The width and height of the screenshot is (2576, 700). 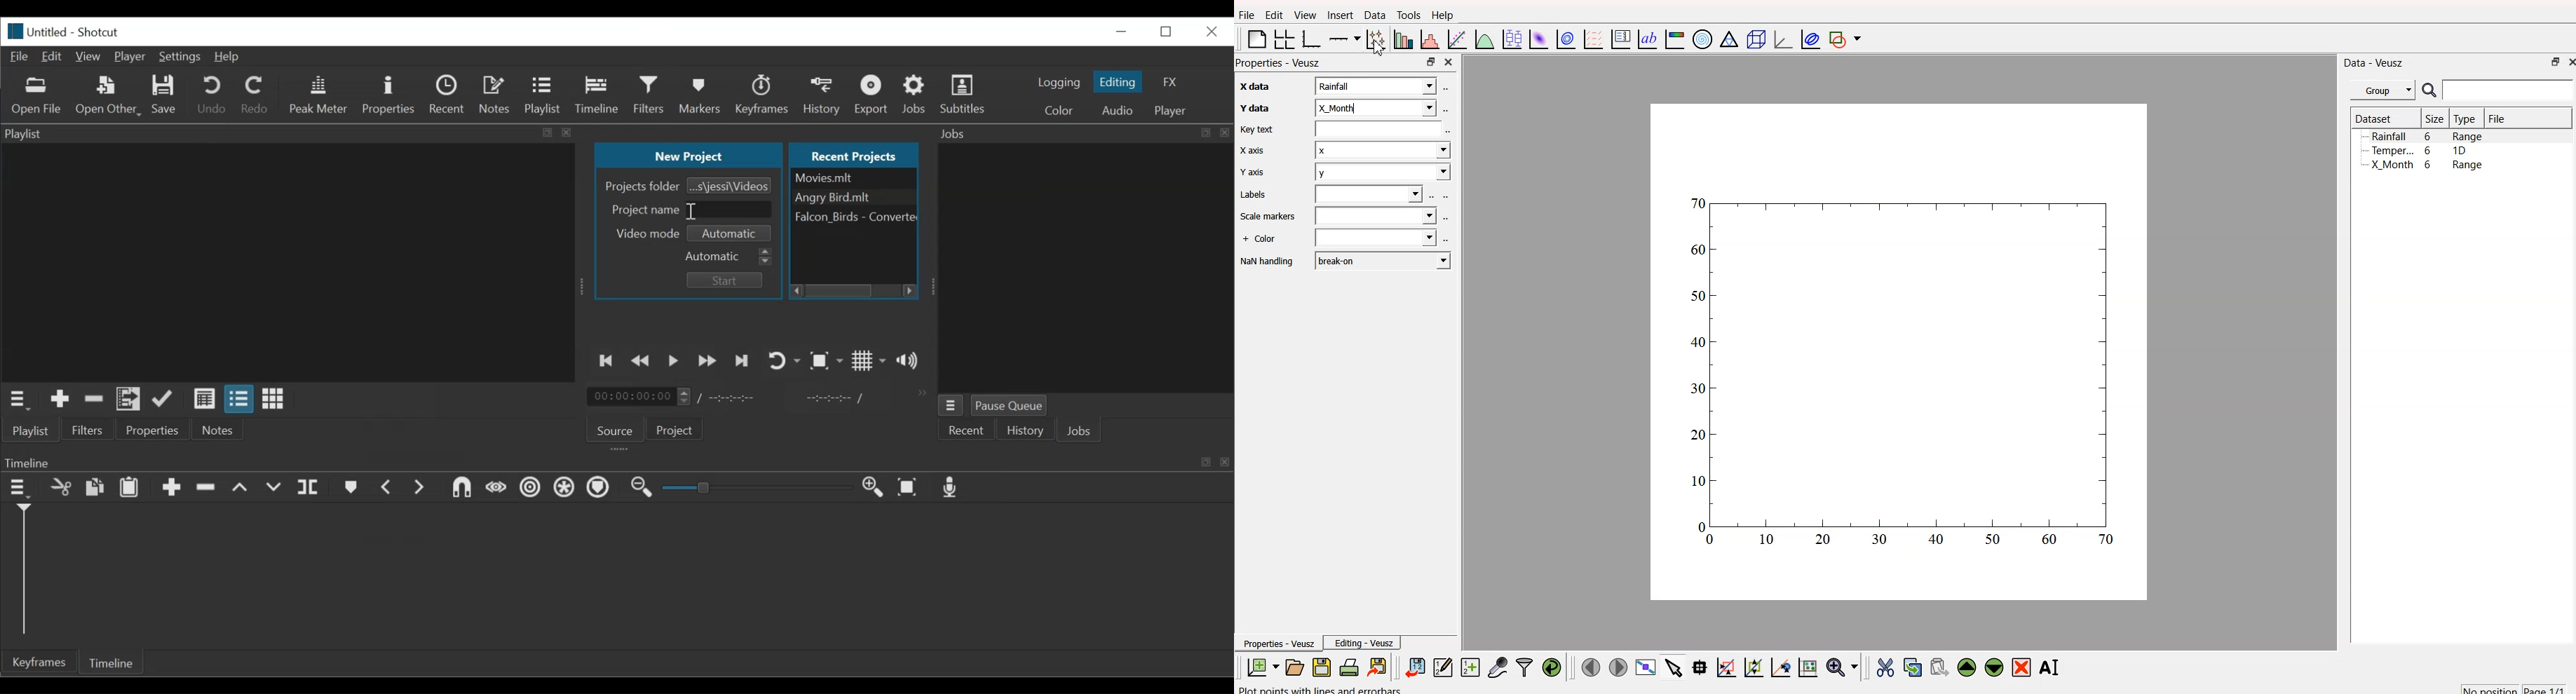 What do you see at coordinates (1778, 39) in the screenshot?
I see `3D graph` at bounding box center [1778, 39].